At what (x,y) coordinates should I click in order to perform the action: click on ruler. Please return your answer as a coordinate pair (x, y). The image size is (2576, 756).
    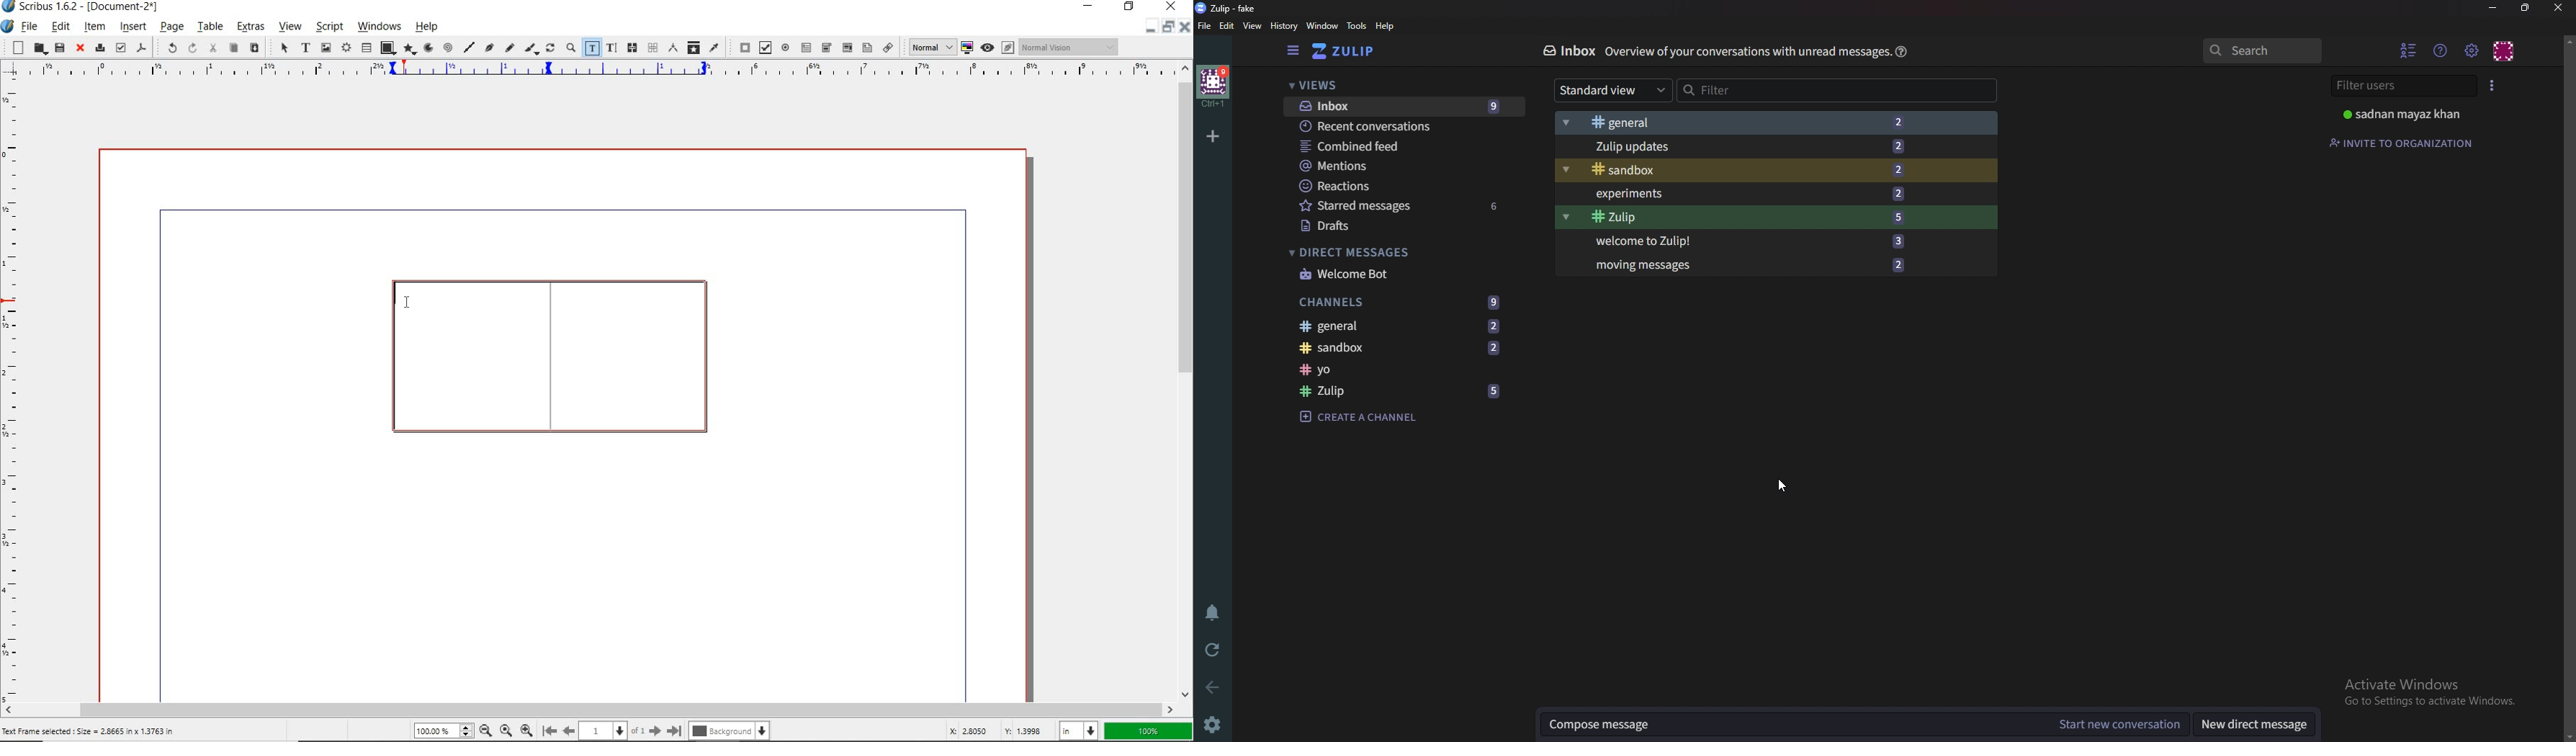
    Looking at the image, I should click on (15, 390).